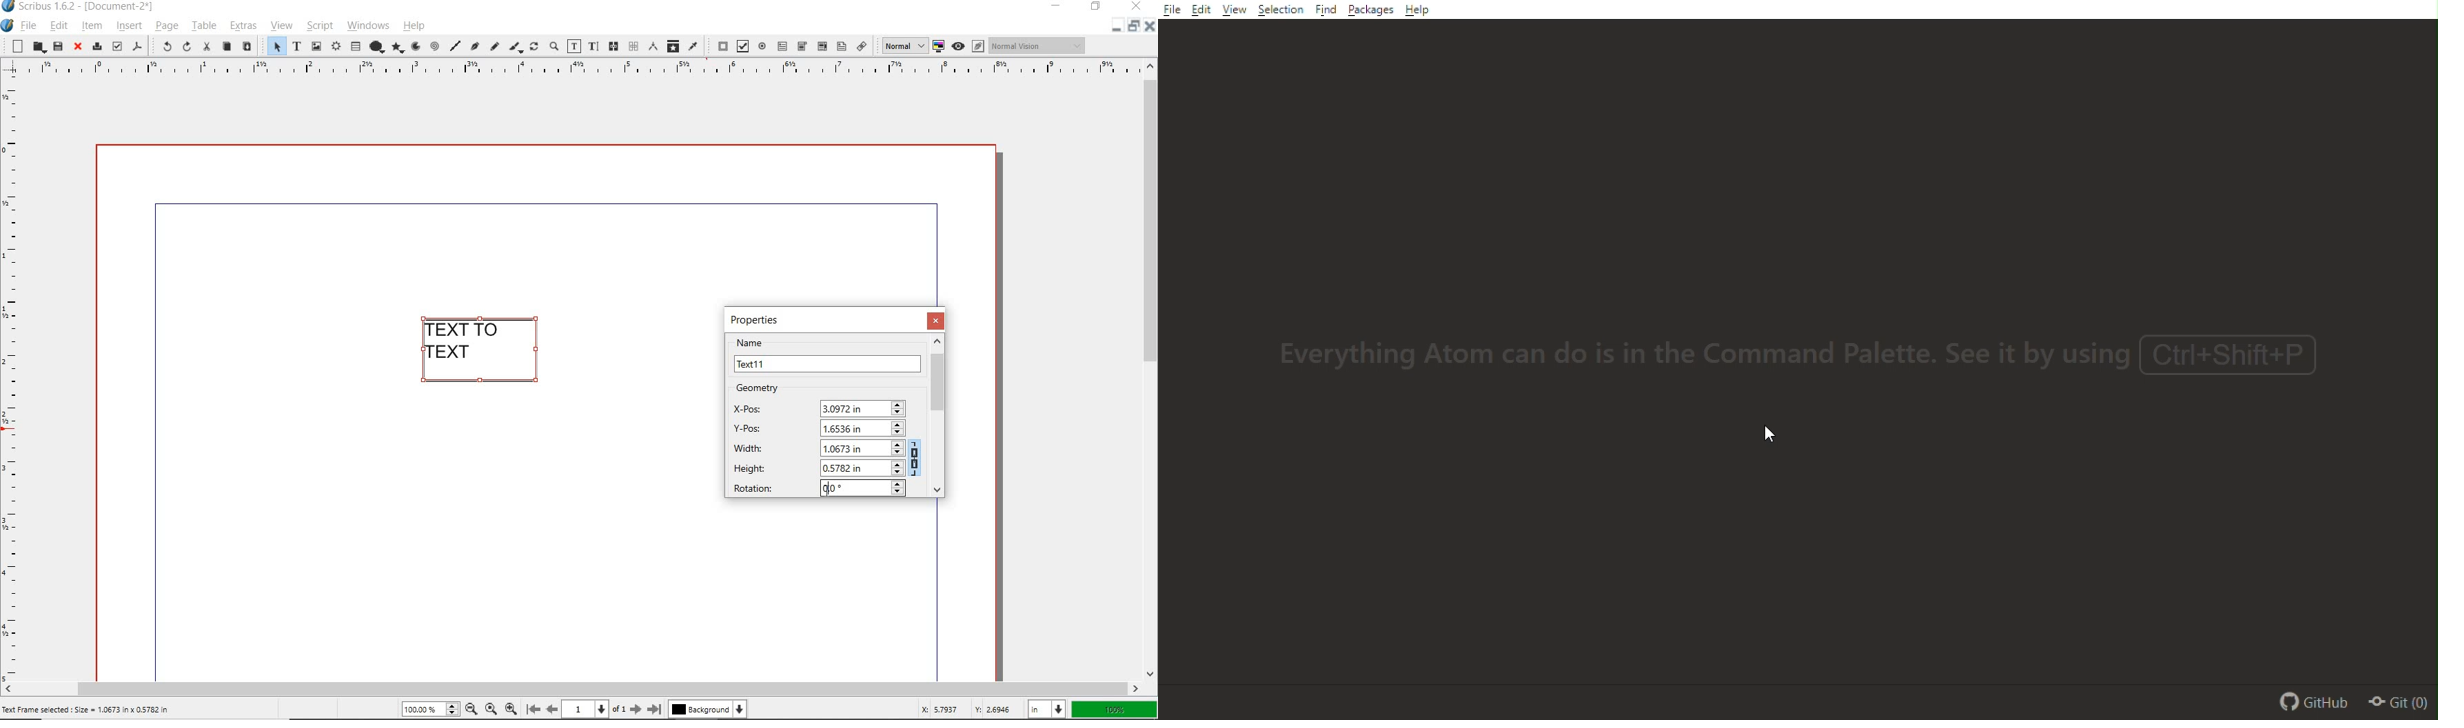 The width and height of the screenshot is (2464, 728). Describe the element at coordinates (206, 47) in the screenshot. I see `cut` at that location.